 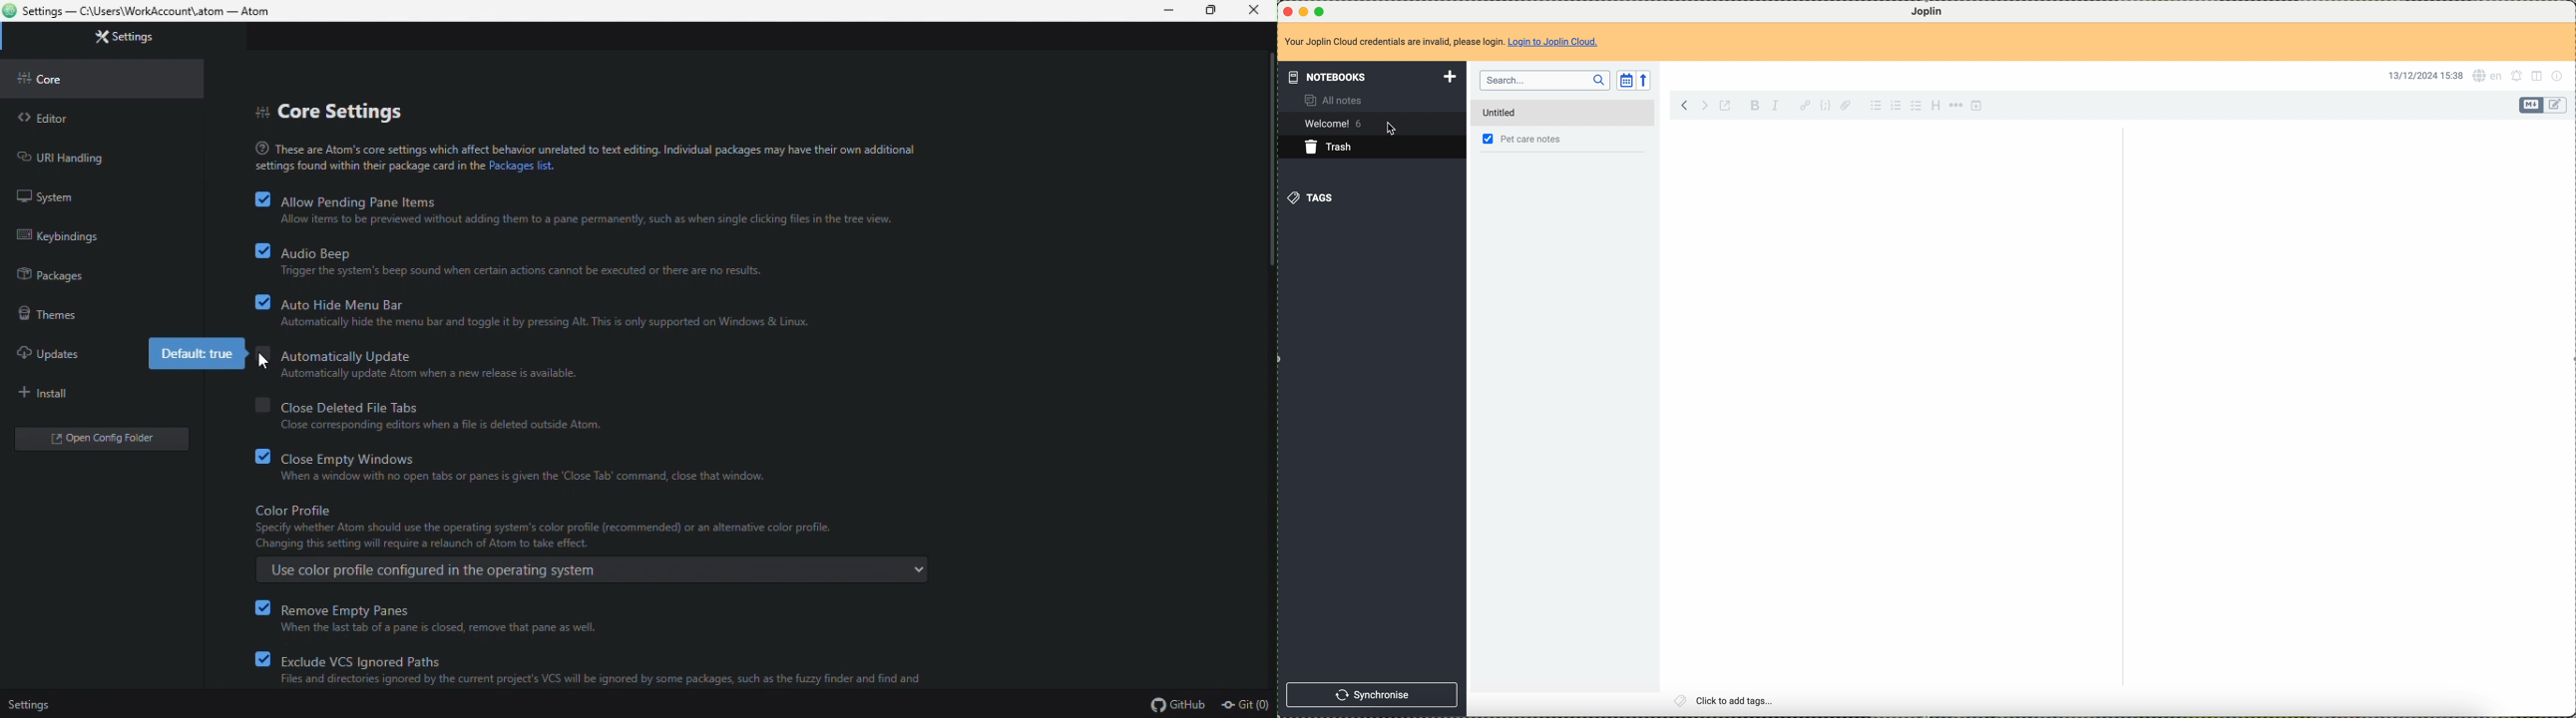 I want to click on pet care notes, so click(x=1534, y=140).